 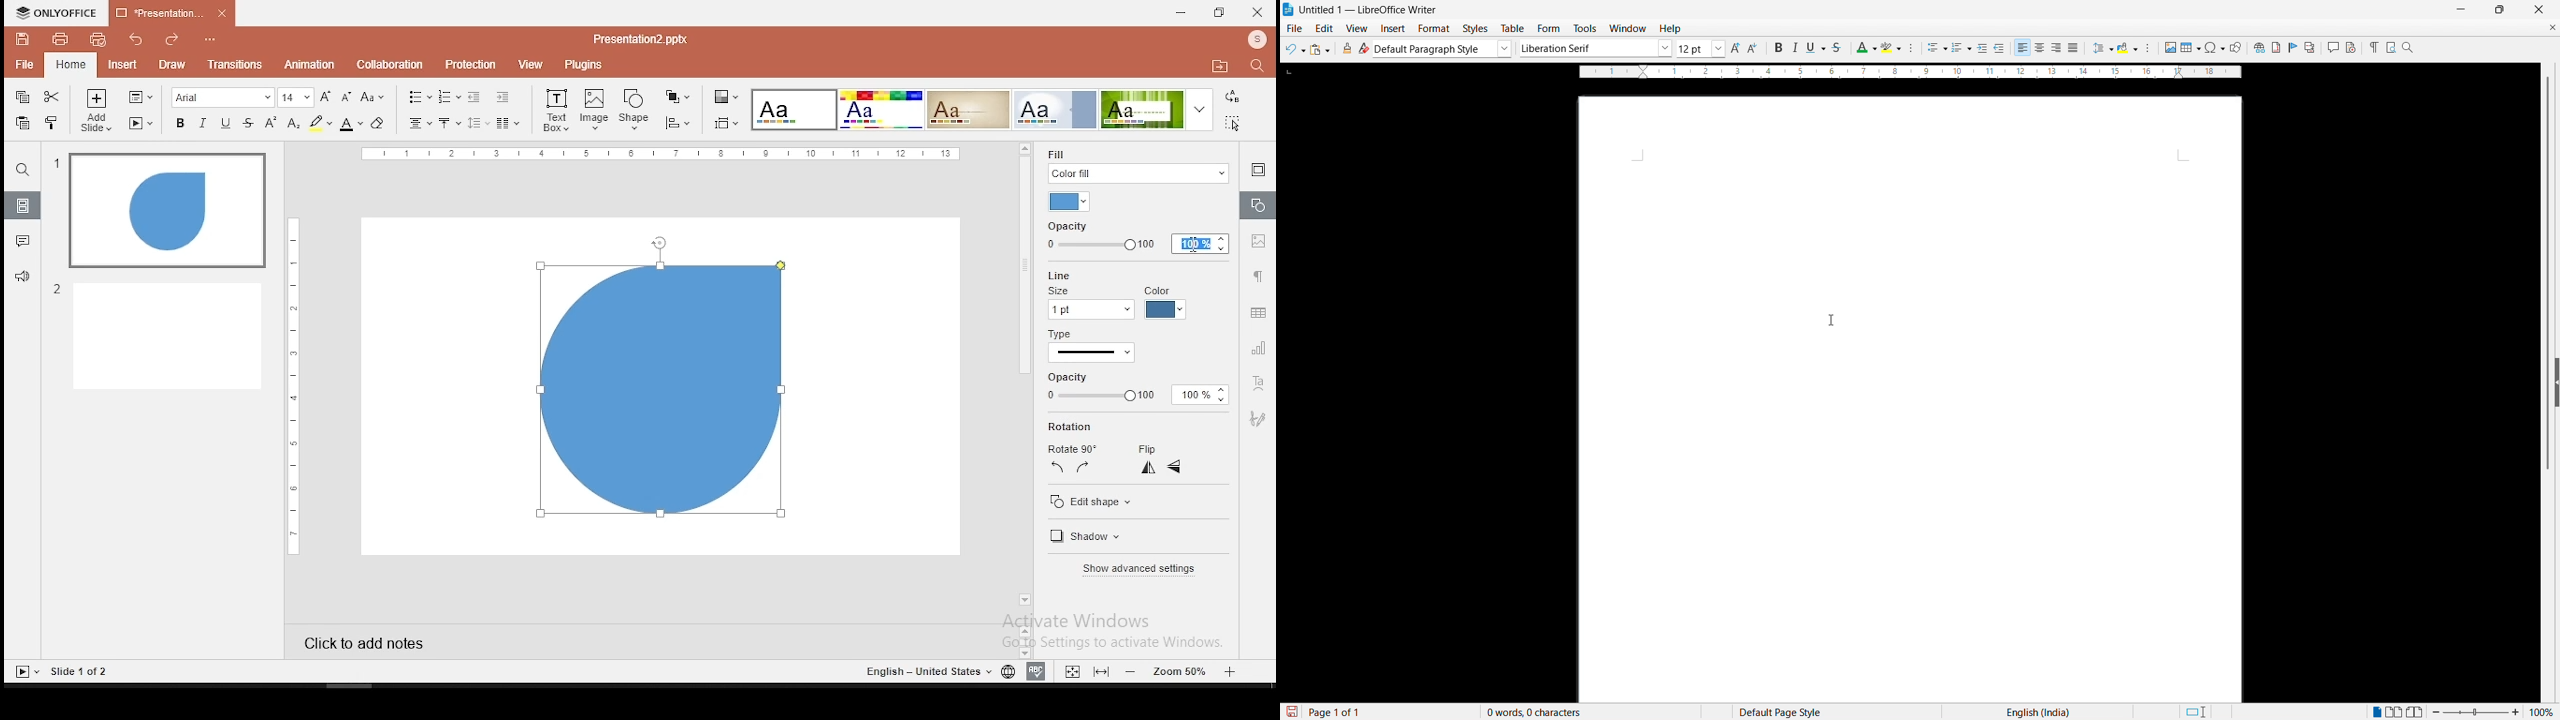 What do you see at coordinates (1293, 28) in the screenshot?
I see `file` at bounding box center [1293, 28].